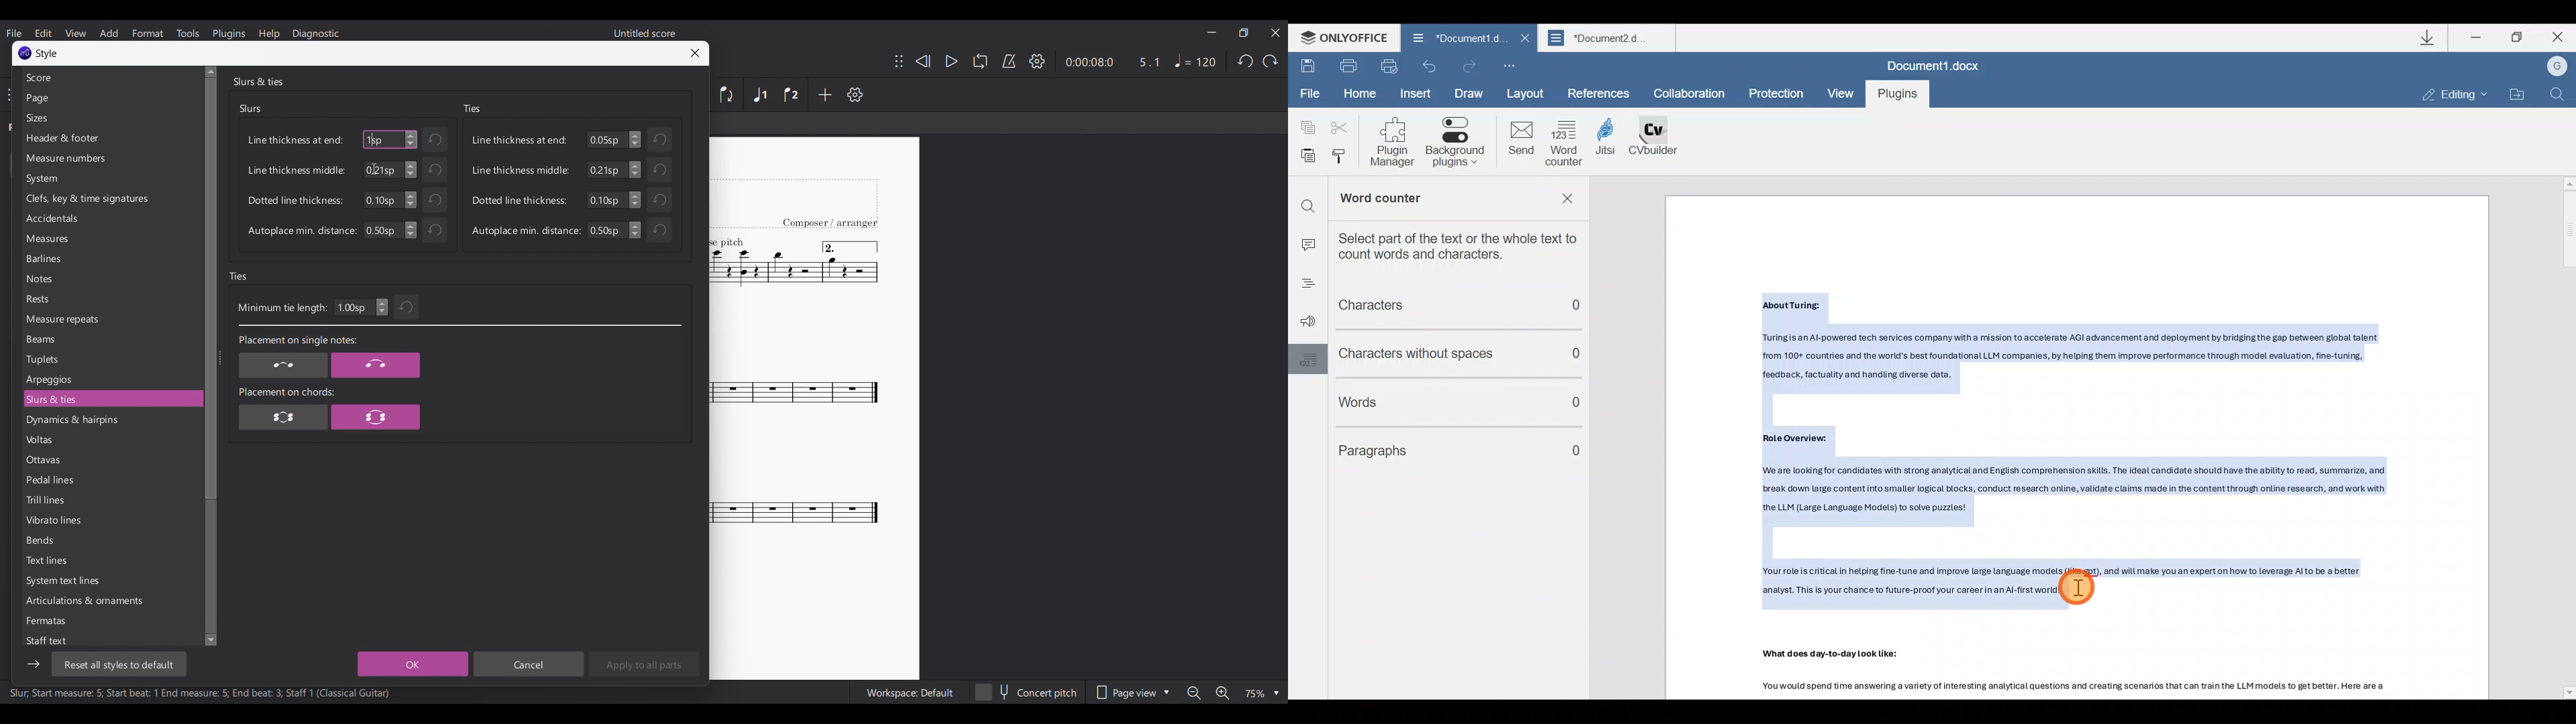  Describe the element at coordinates (1307, 241) in the screenshot. I see `input` at that location.